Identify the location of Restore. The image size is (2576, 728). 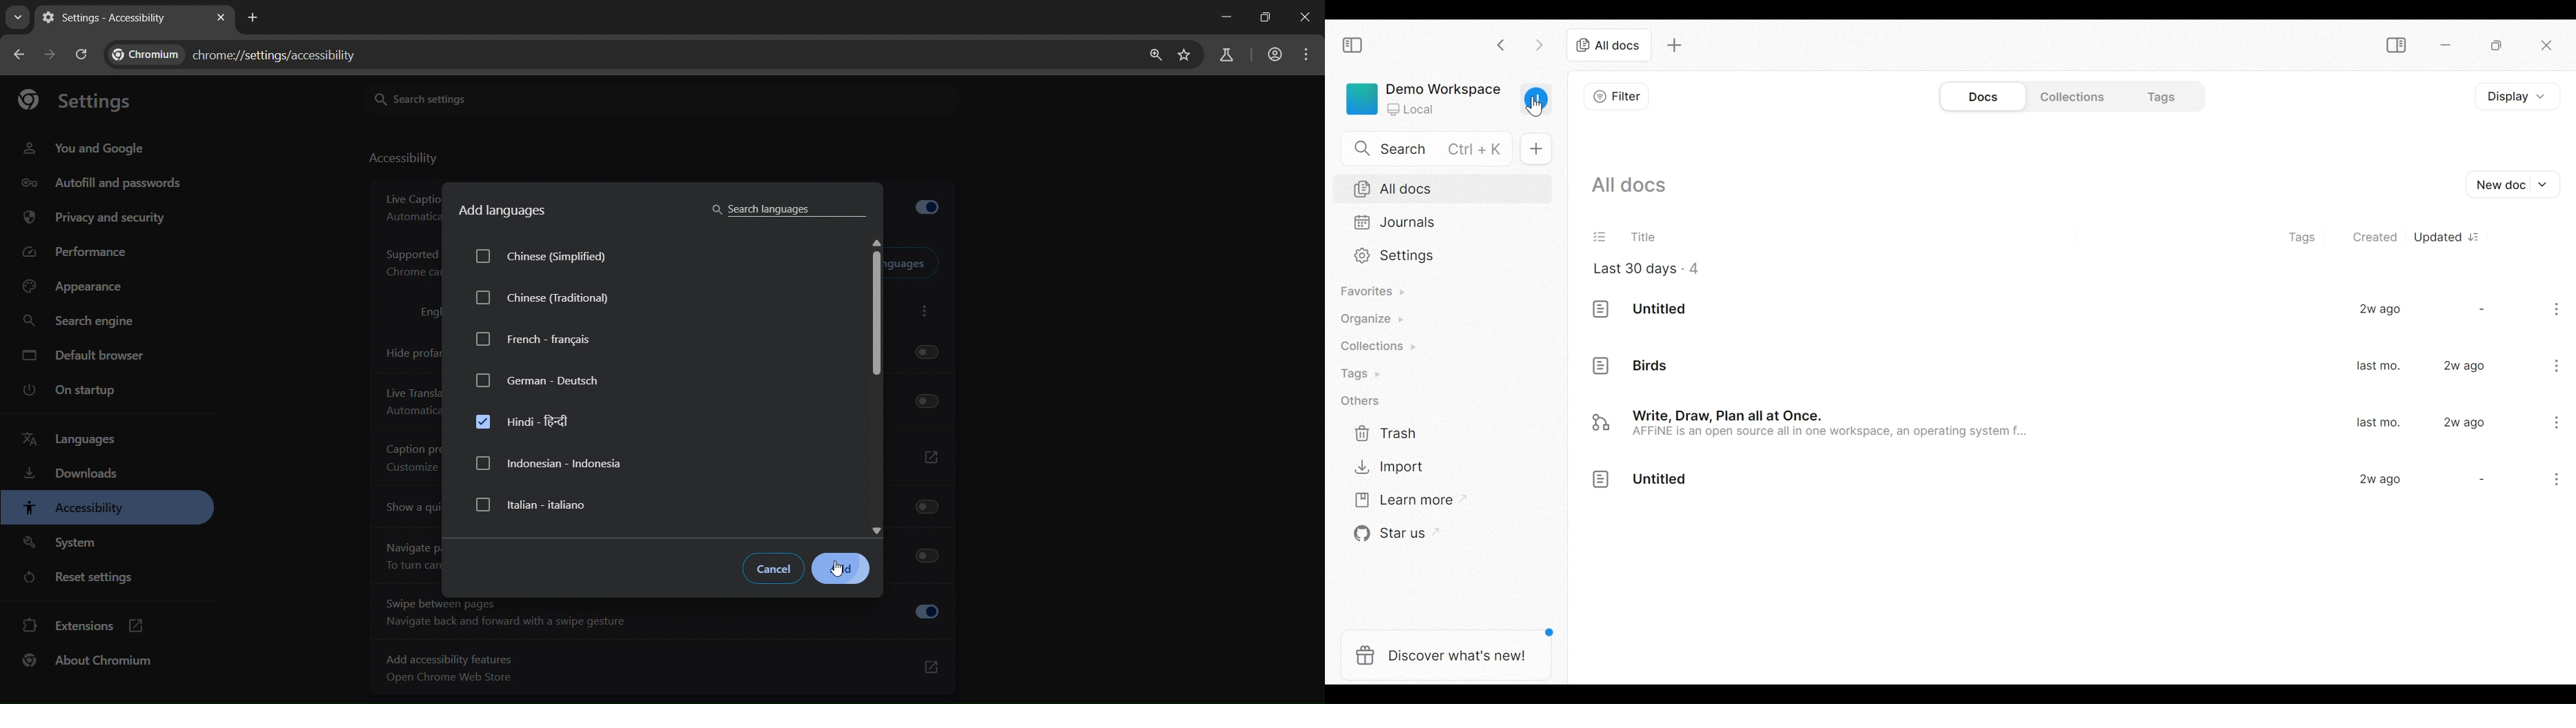
(2495, 46).